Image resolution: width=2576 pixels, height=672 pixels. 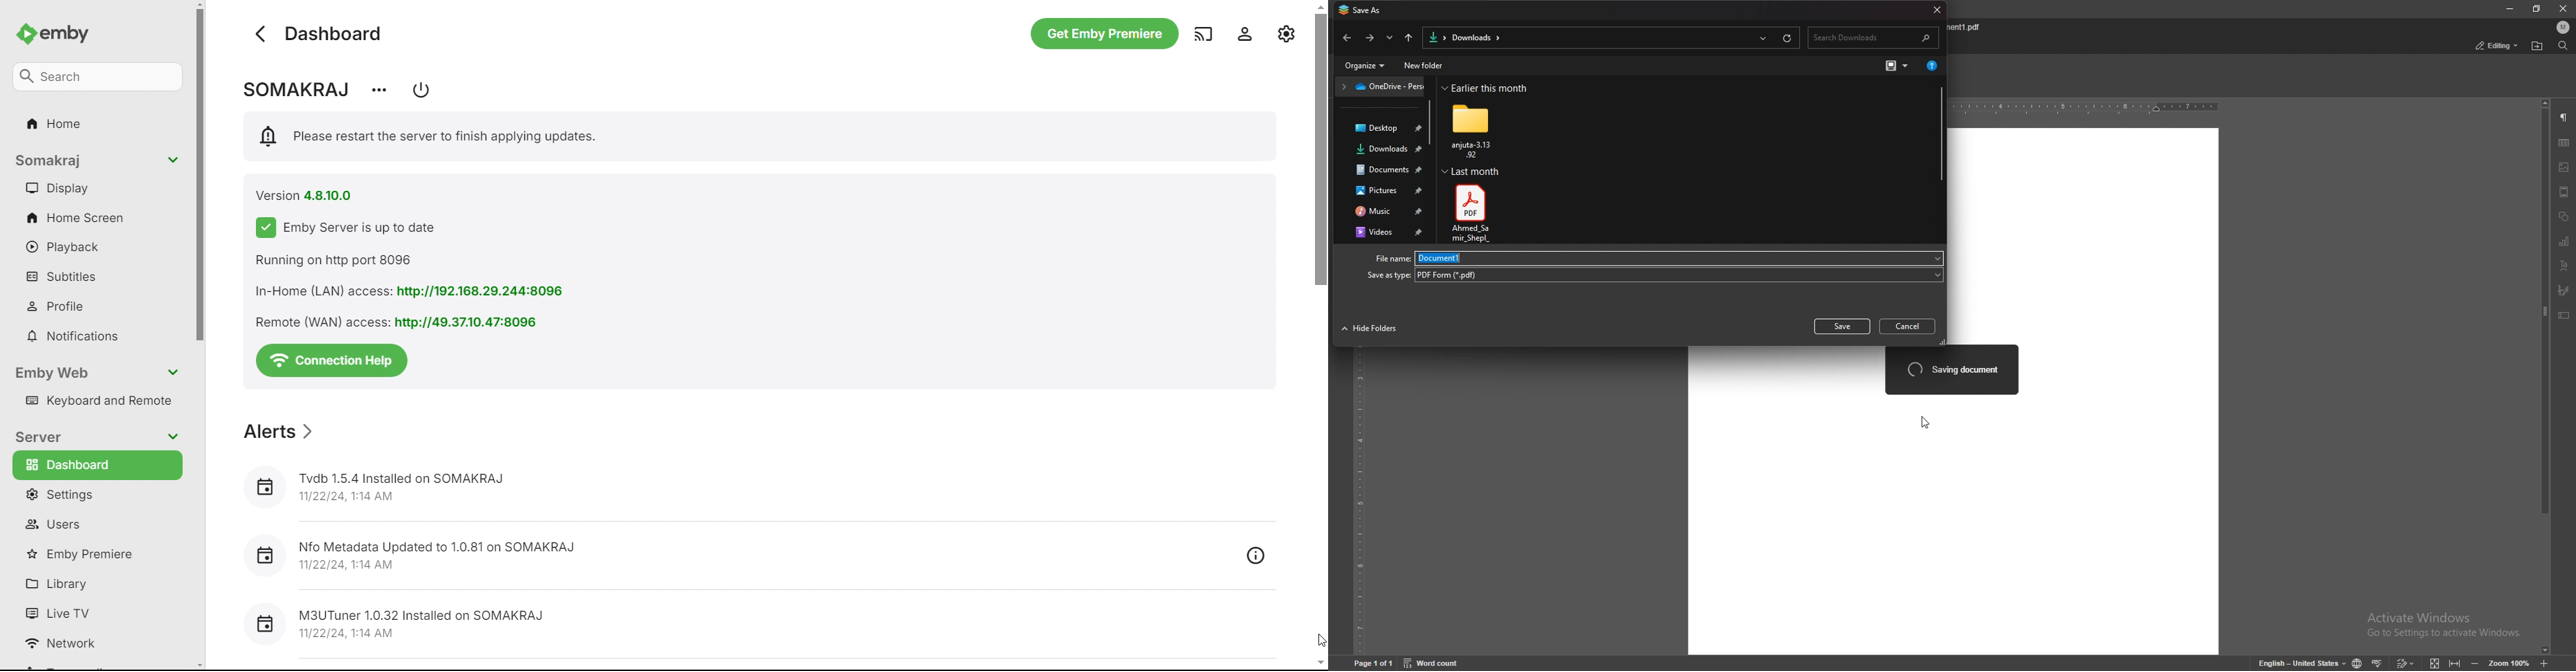 I want to click on & Nfo Metadata Updated to 1.0.81 on SOMAKRAJ
11/22/24, 1:14 AM, so click(x=409, y=551).